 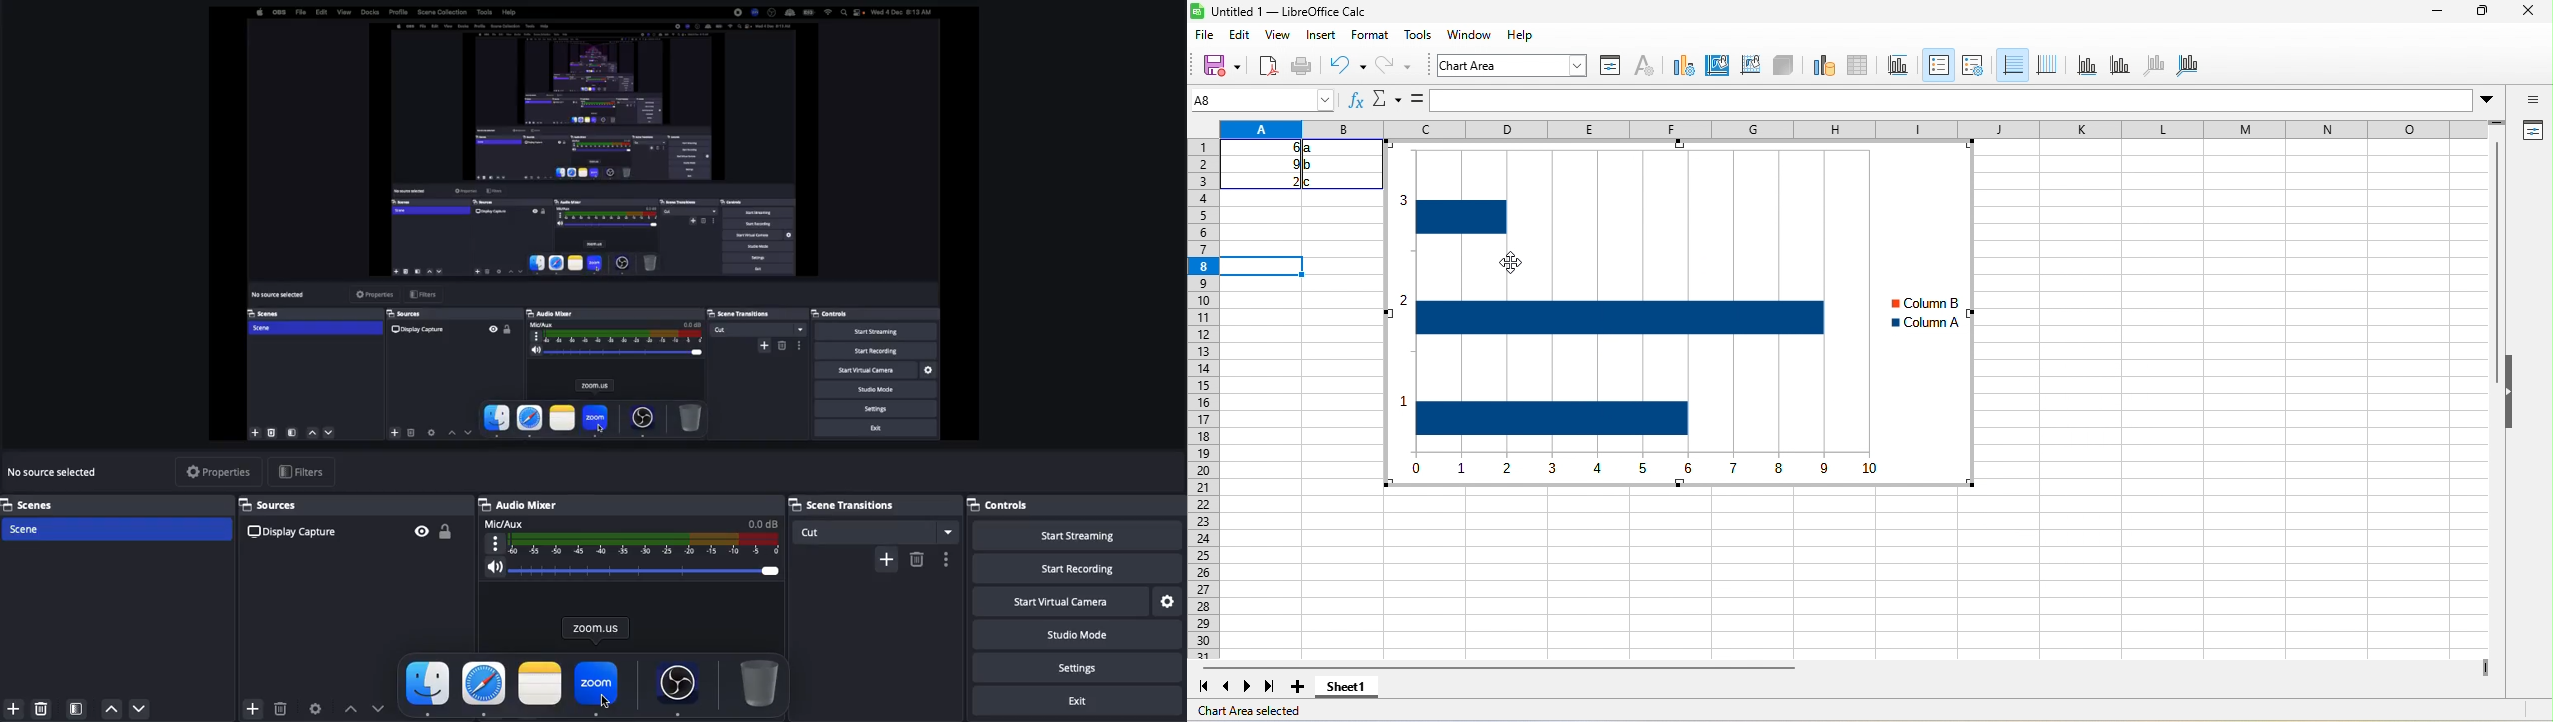 I want to click on Add, so click(x=13, y=708).